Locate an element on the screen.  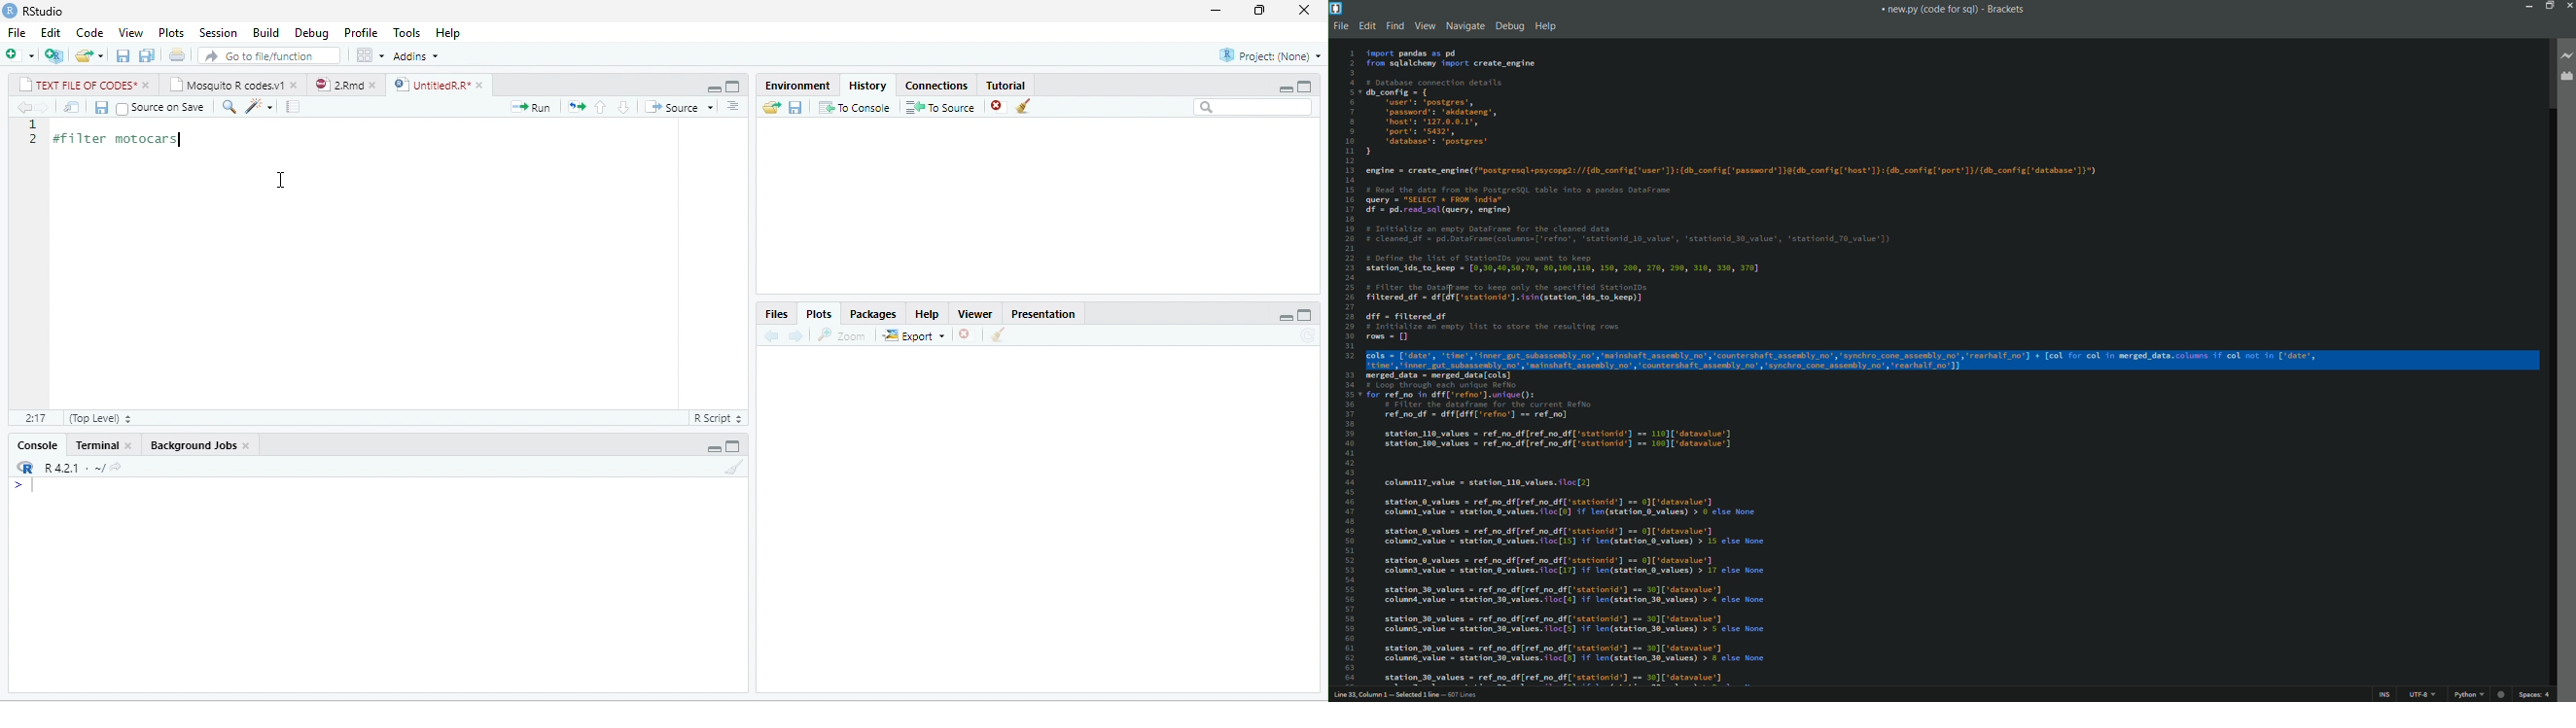
To source is located at coordinates (938, 107).